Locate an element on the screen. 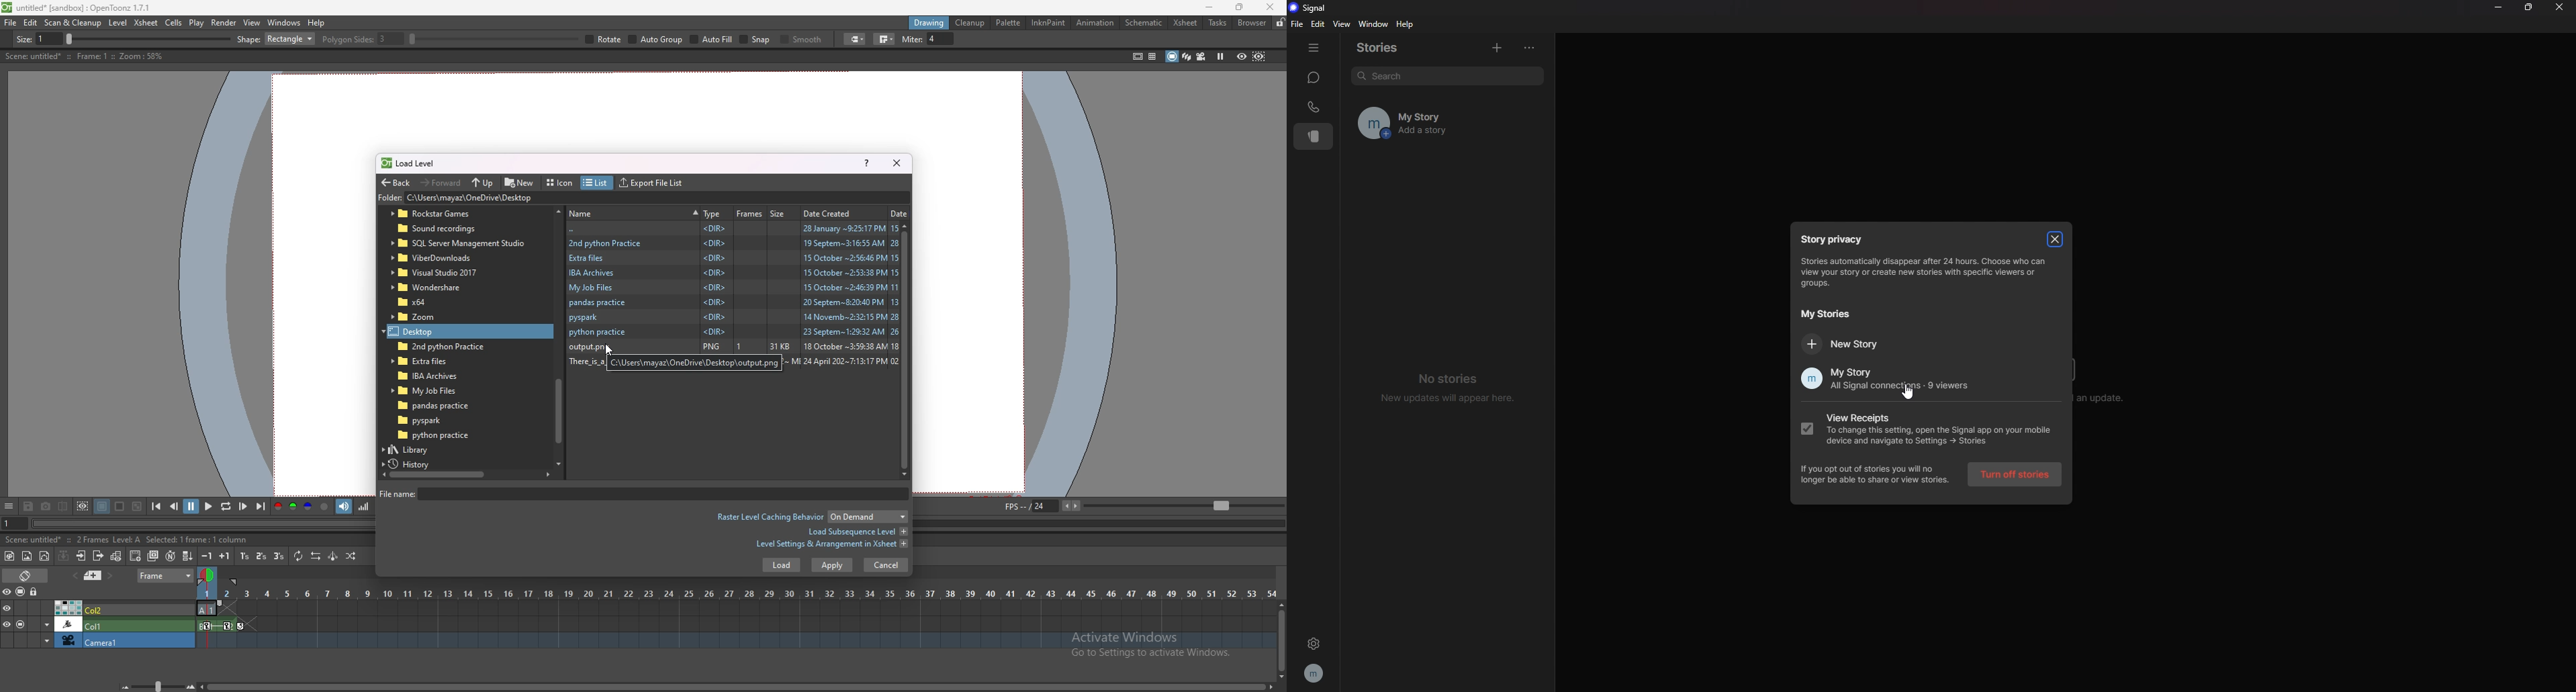 Image resolution: width=2576 pixels, height=700 pixels. cursor is located at coordinates (1909, 394).